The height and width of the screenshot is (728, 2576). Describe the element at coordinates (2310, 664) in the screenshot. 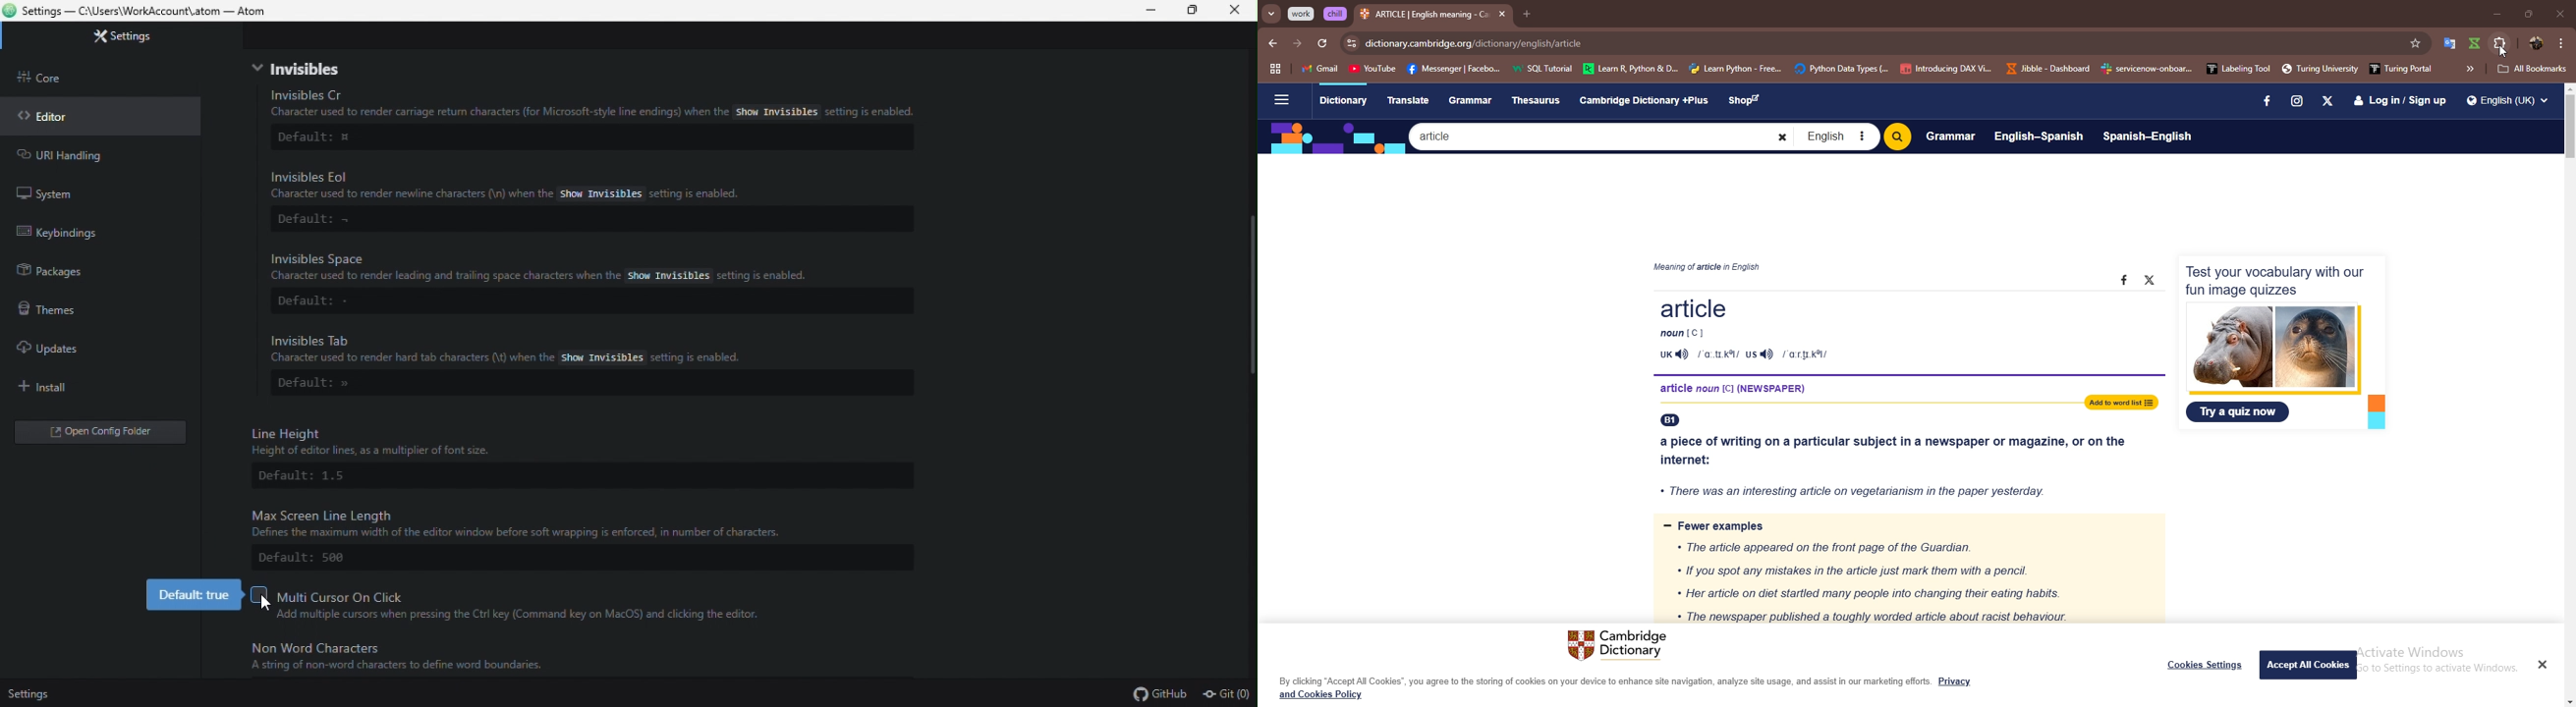

I see ` Accept All Cookies` at that location.